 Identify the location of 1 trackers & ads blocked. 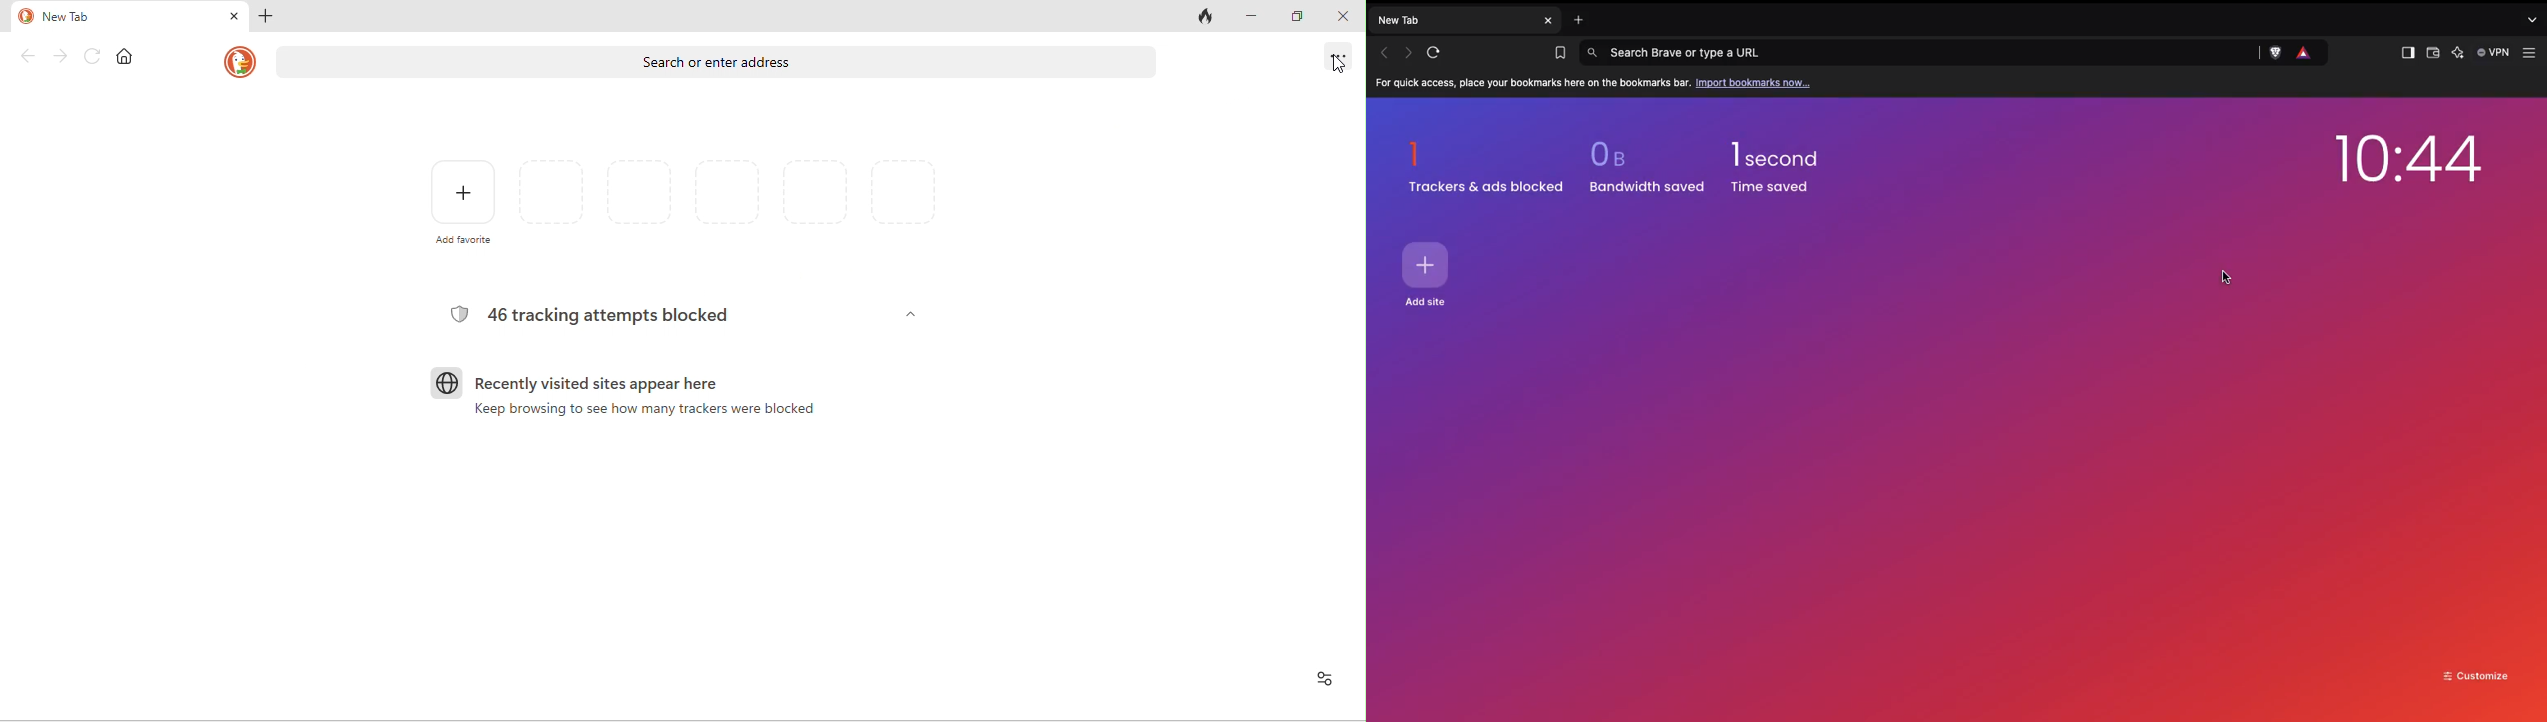
(1487, 167).